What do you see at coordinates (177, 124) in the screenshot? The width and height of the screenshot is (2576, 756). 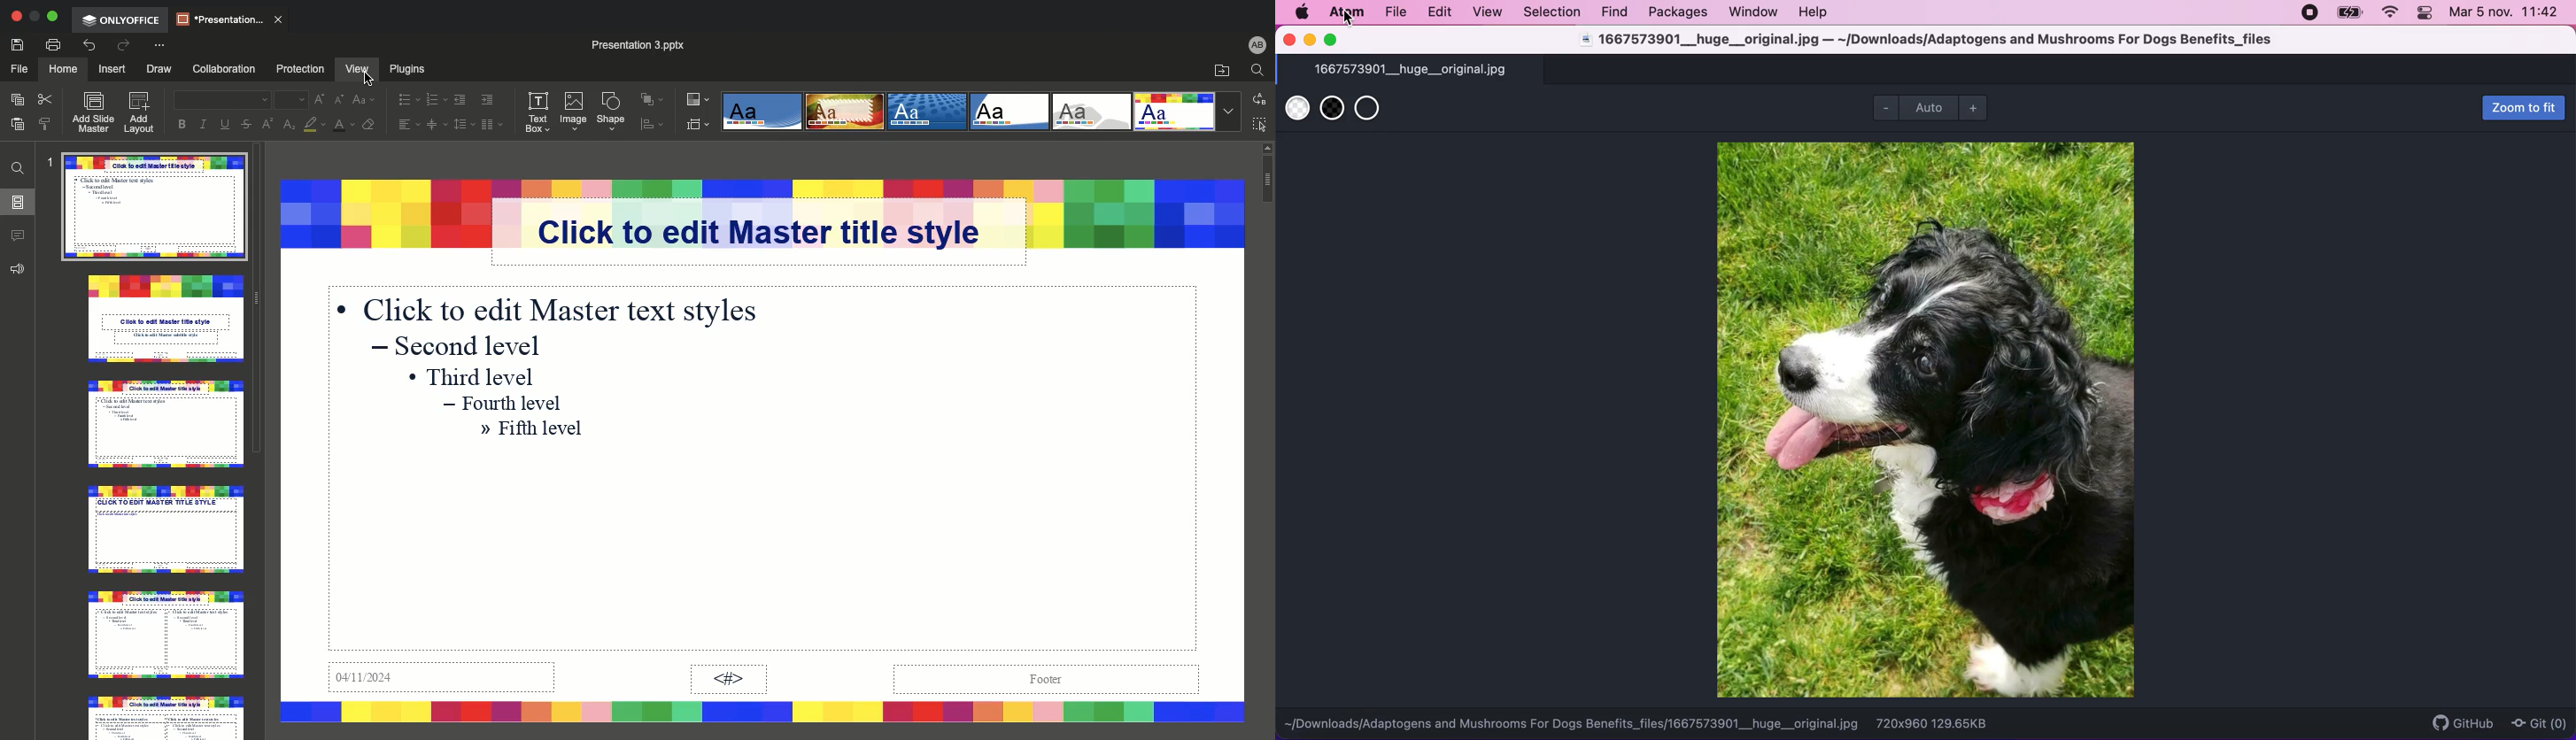 I see `Bold` at bounding box center [177, 124].